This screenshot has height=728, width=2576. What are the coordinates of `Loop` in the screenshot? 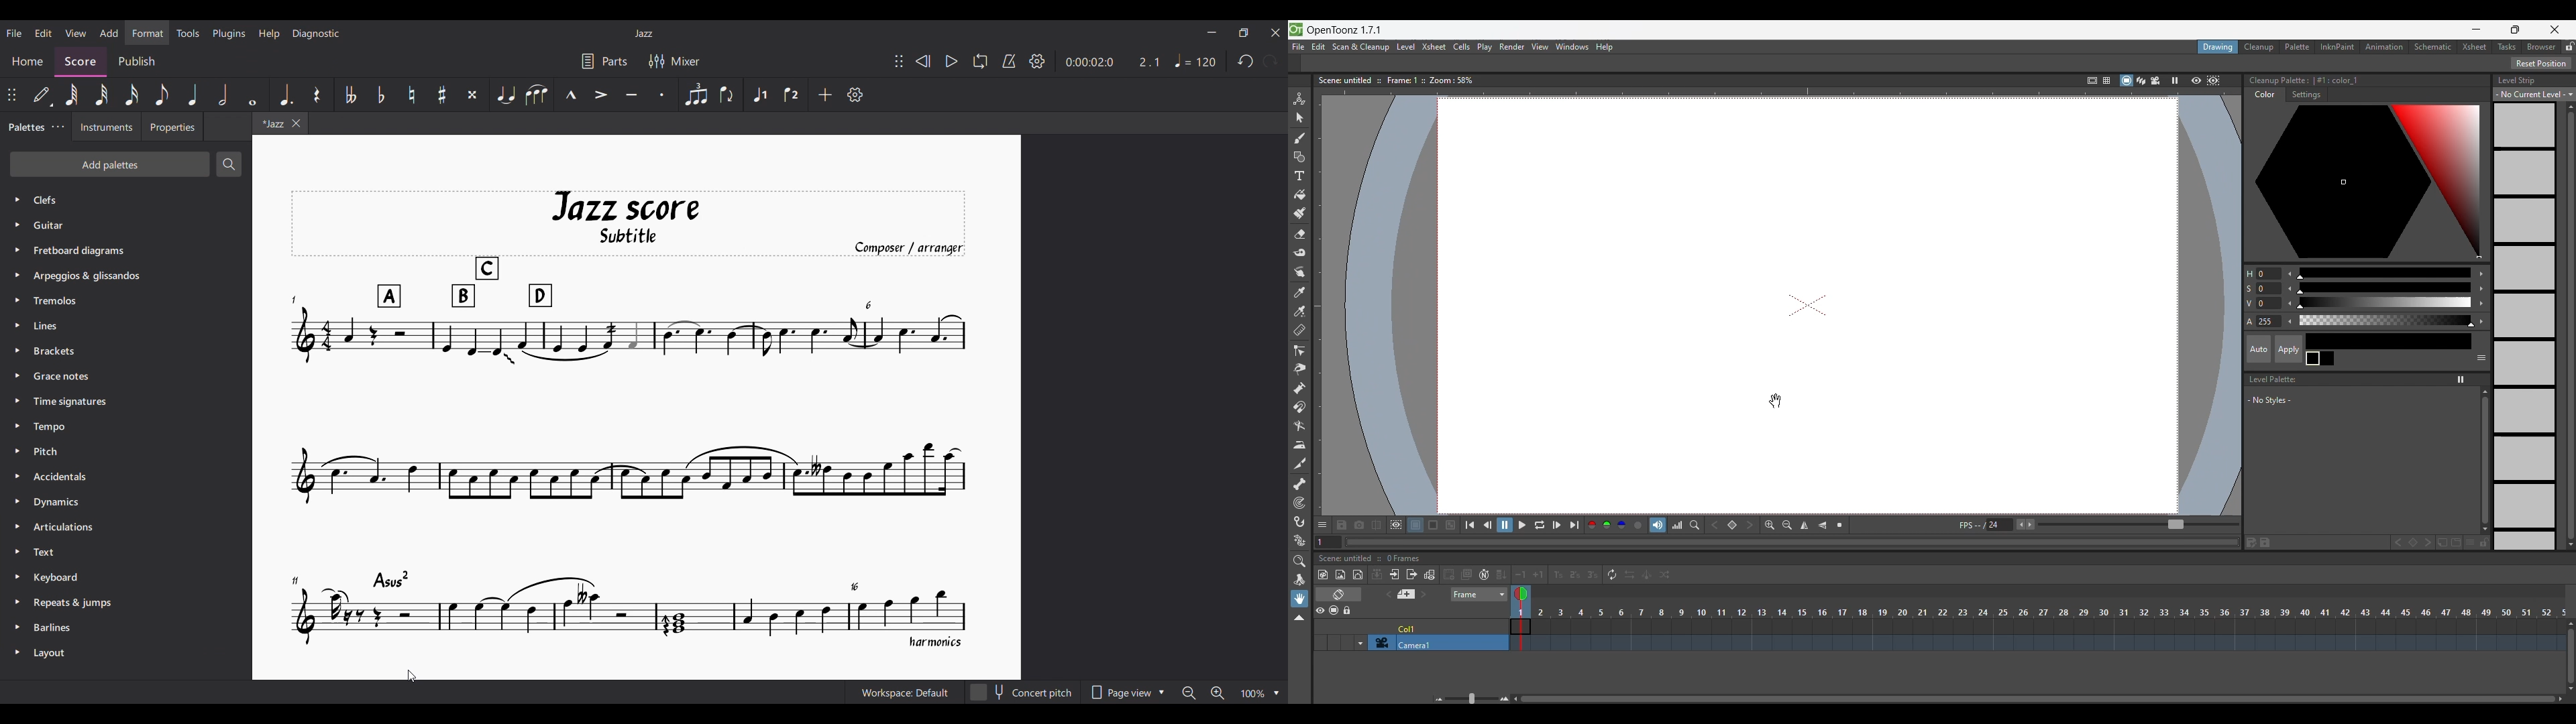 It's located at (1540, 524).